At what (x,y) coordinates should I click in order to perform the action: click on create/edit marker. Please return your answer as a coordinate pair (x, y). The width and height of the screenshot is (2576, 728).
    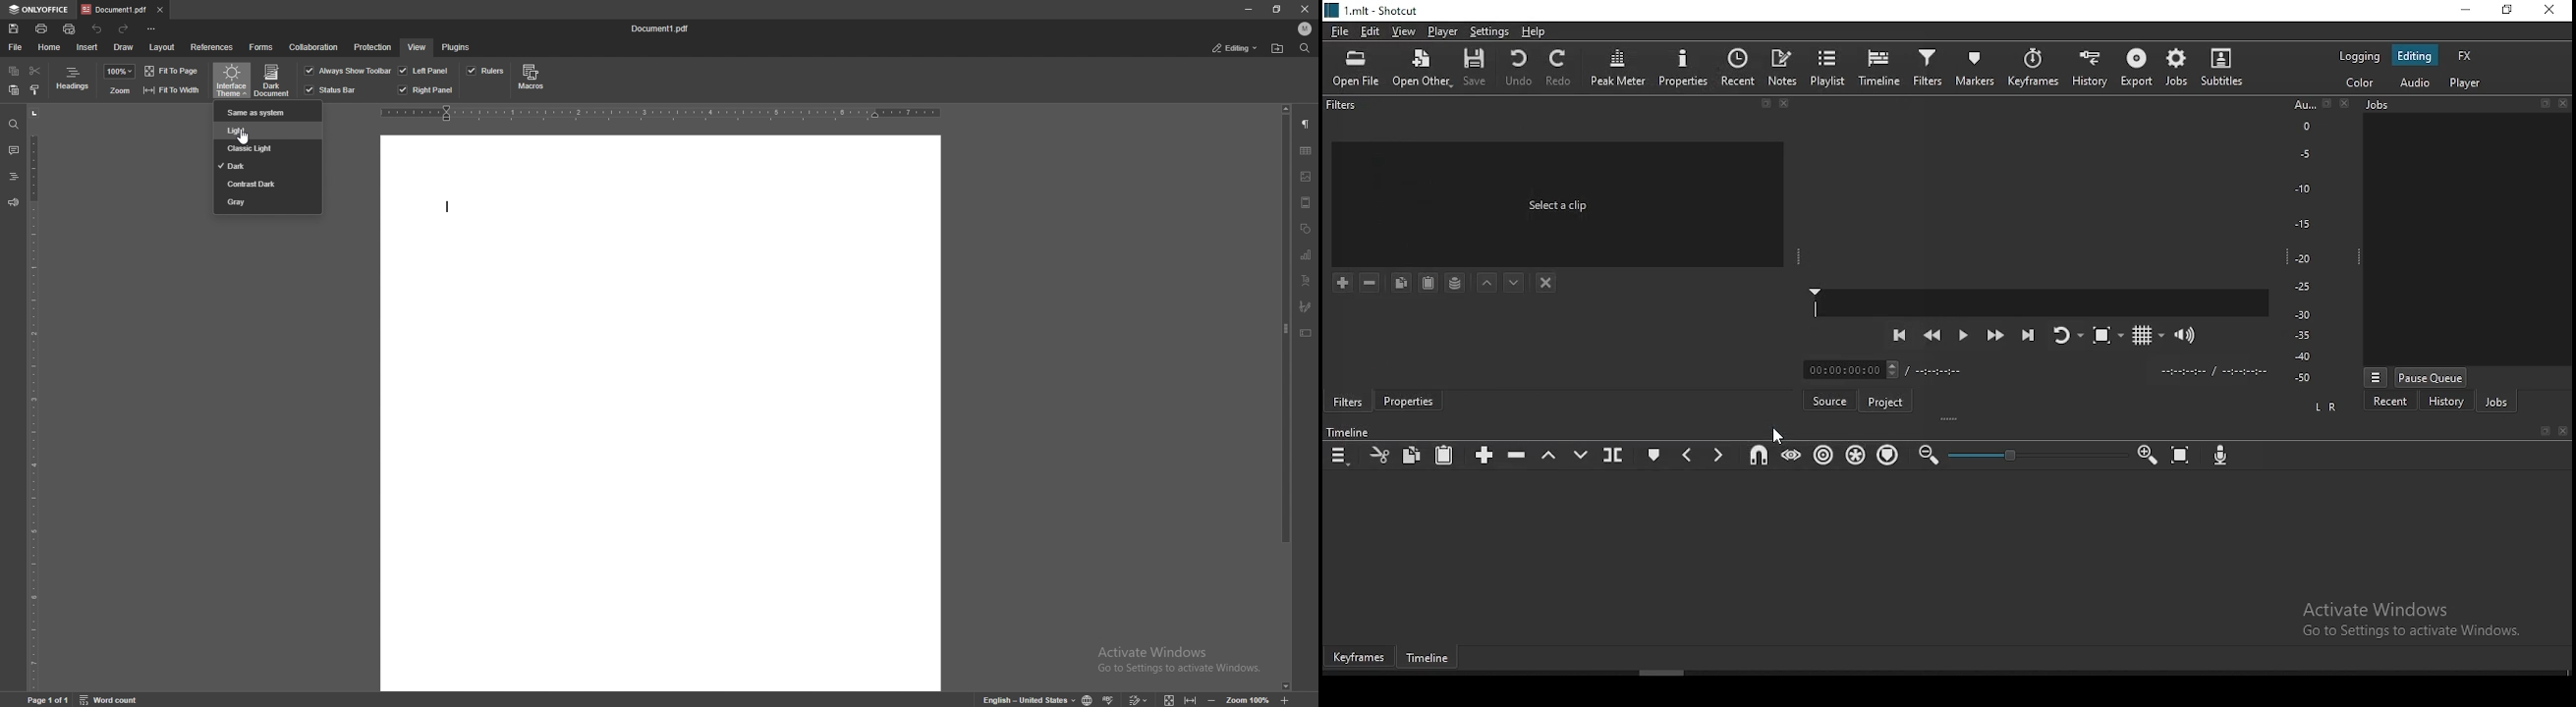
    Looking at the image, I should click on (1655, 452).